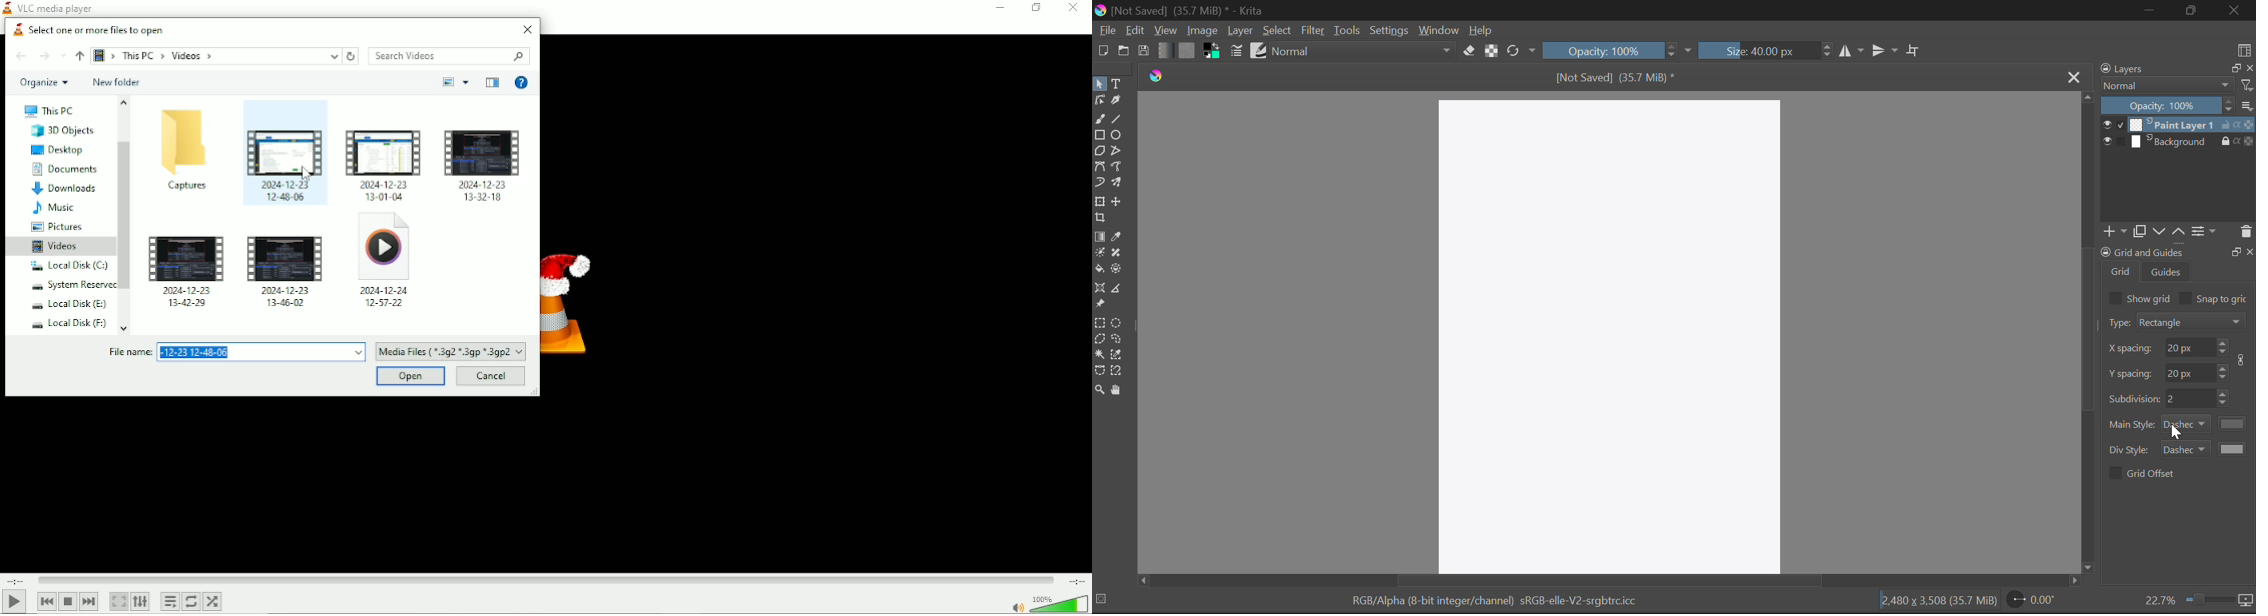 This screenshot has width=2268, height=616. What do you see at coordinates (574, 297) in the screenshot?
I see `Logo` at bounding box center [574, 297].